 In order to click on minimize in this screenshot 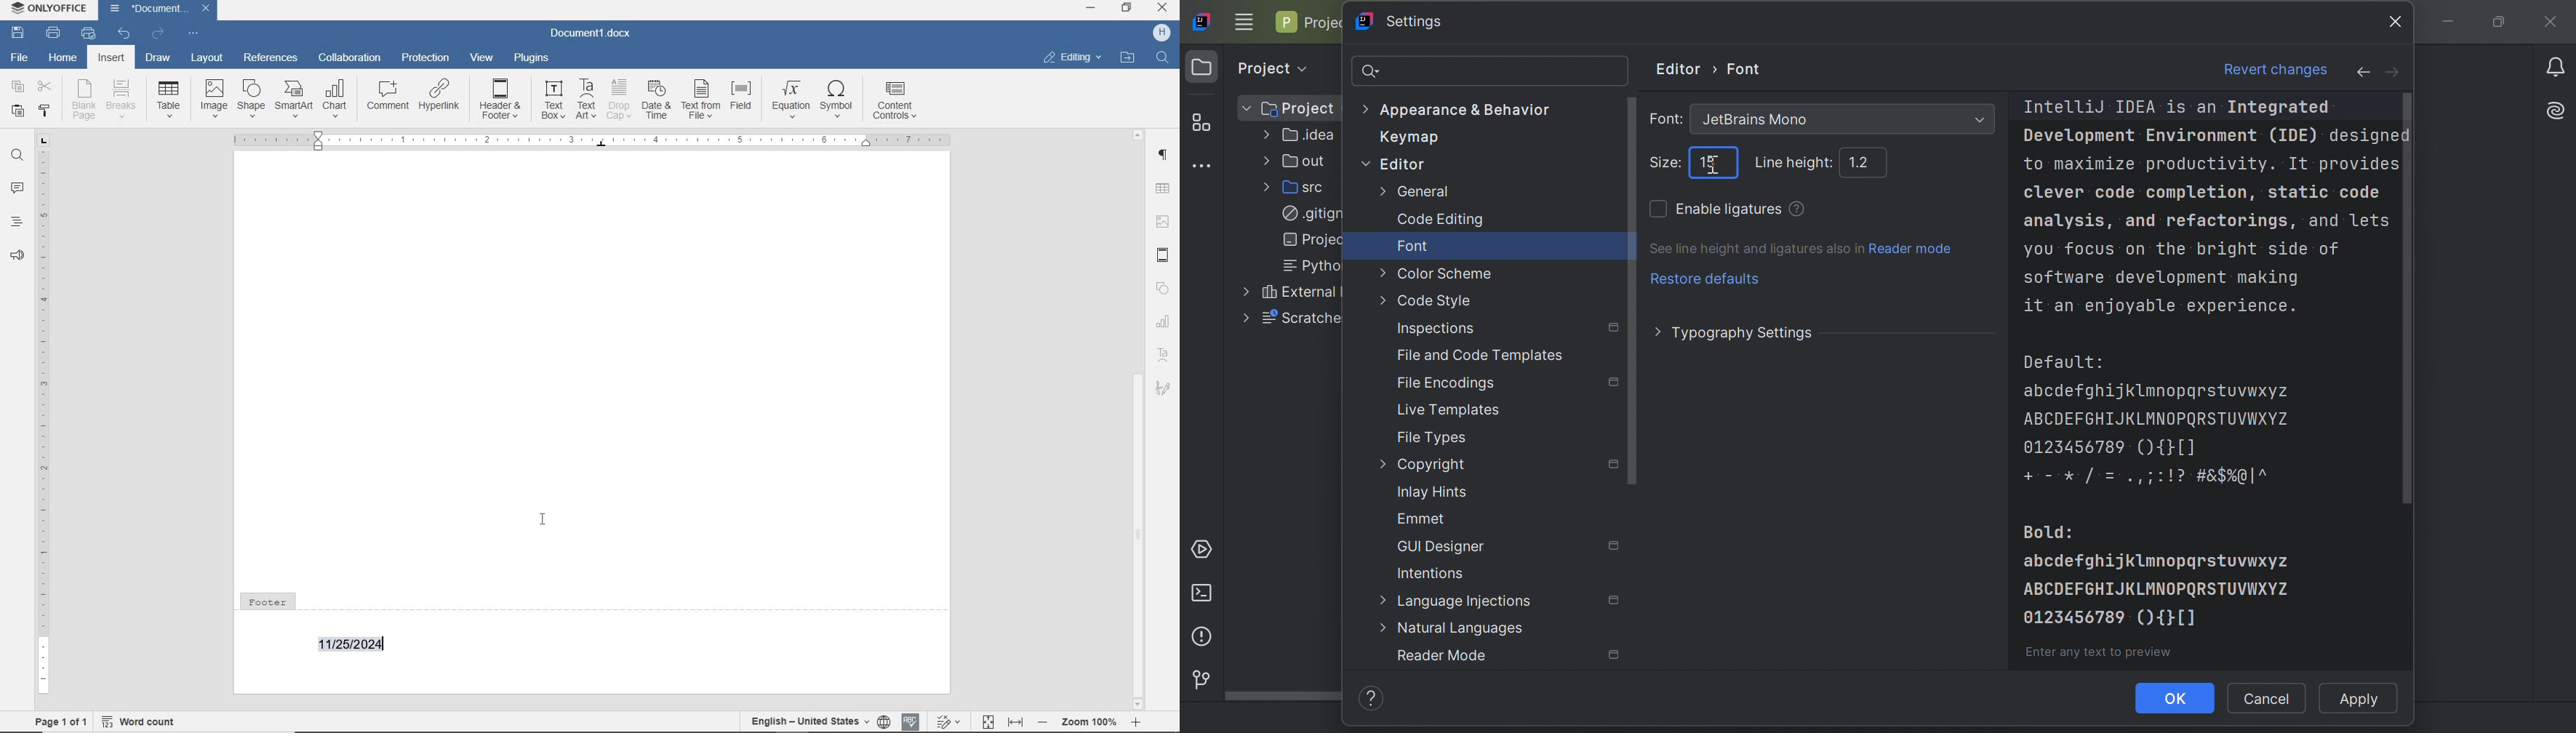, I will do `click(1091, 9)`.